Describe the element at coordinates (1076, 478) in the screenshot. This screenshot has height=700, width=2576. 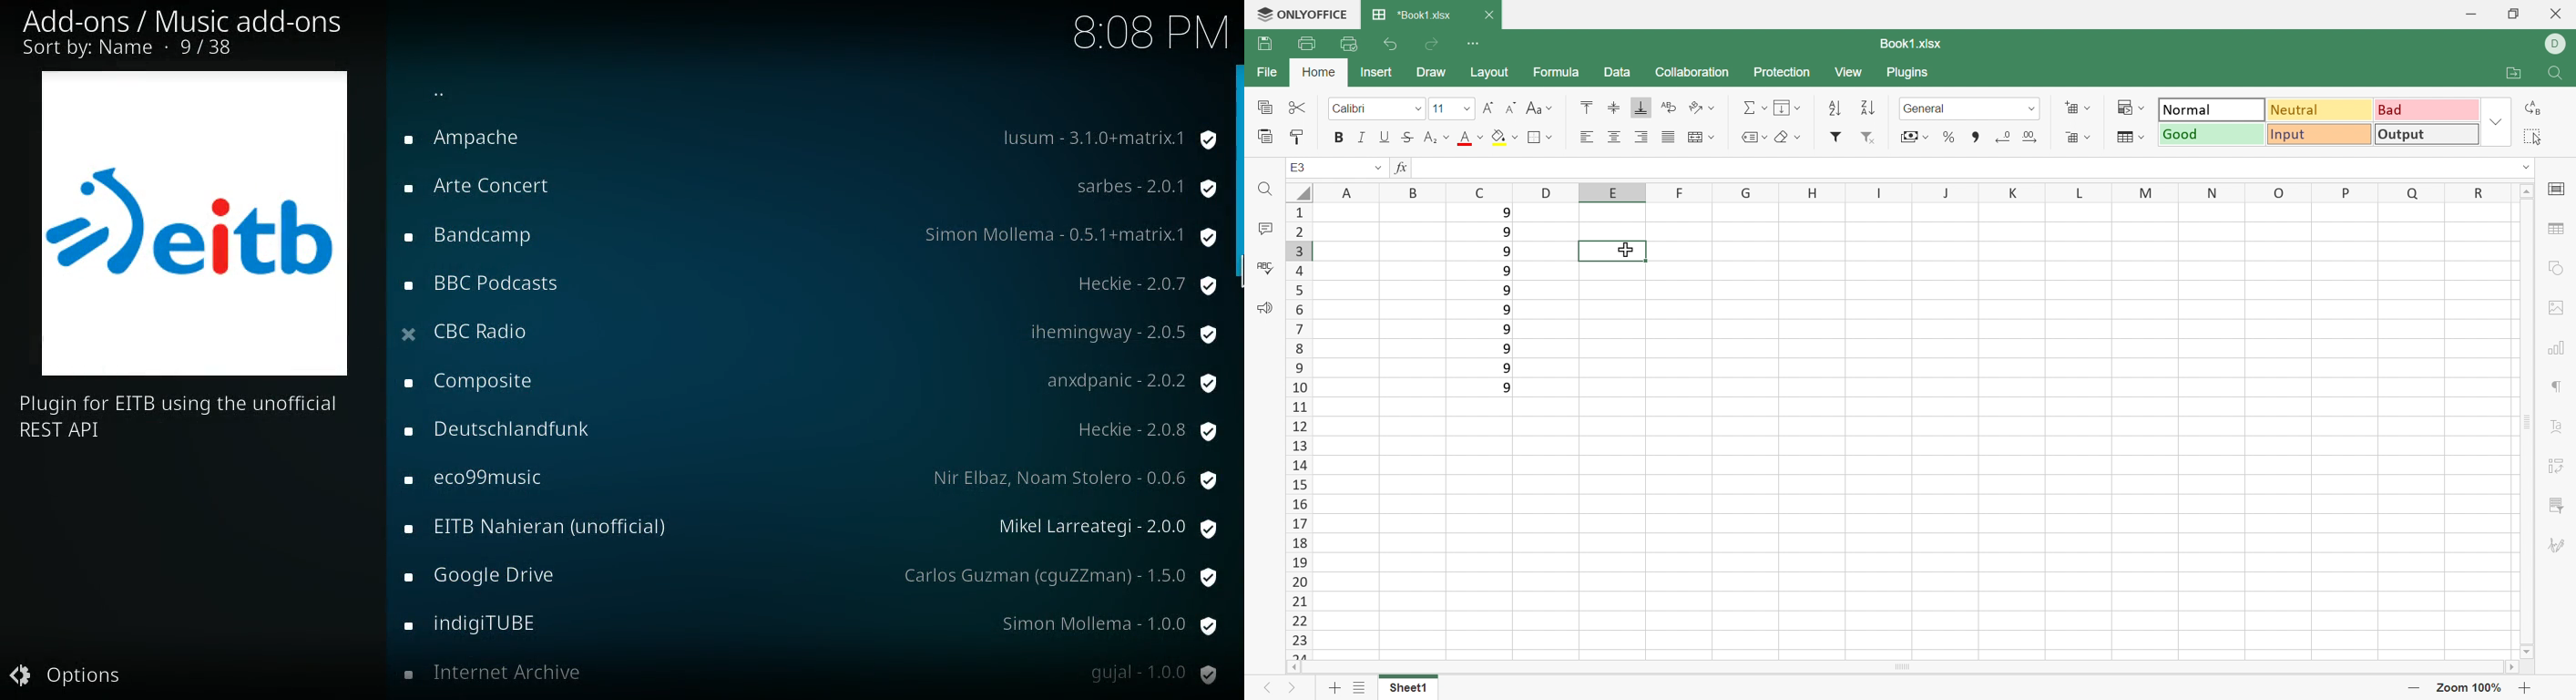
I see `provide` at that location.